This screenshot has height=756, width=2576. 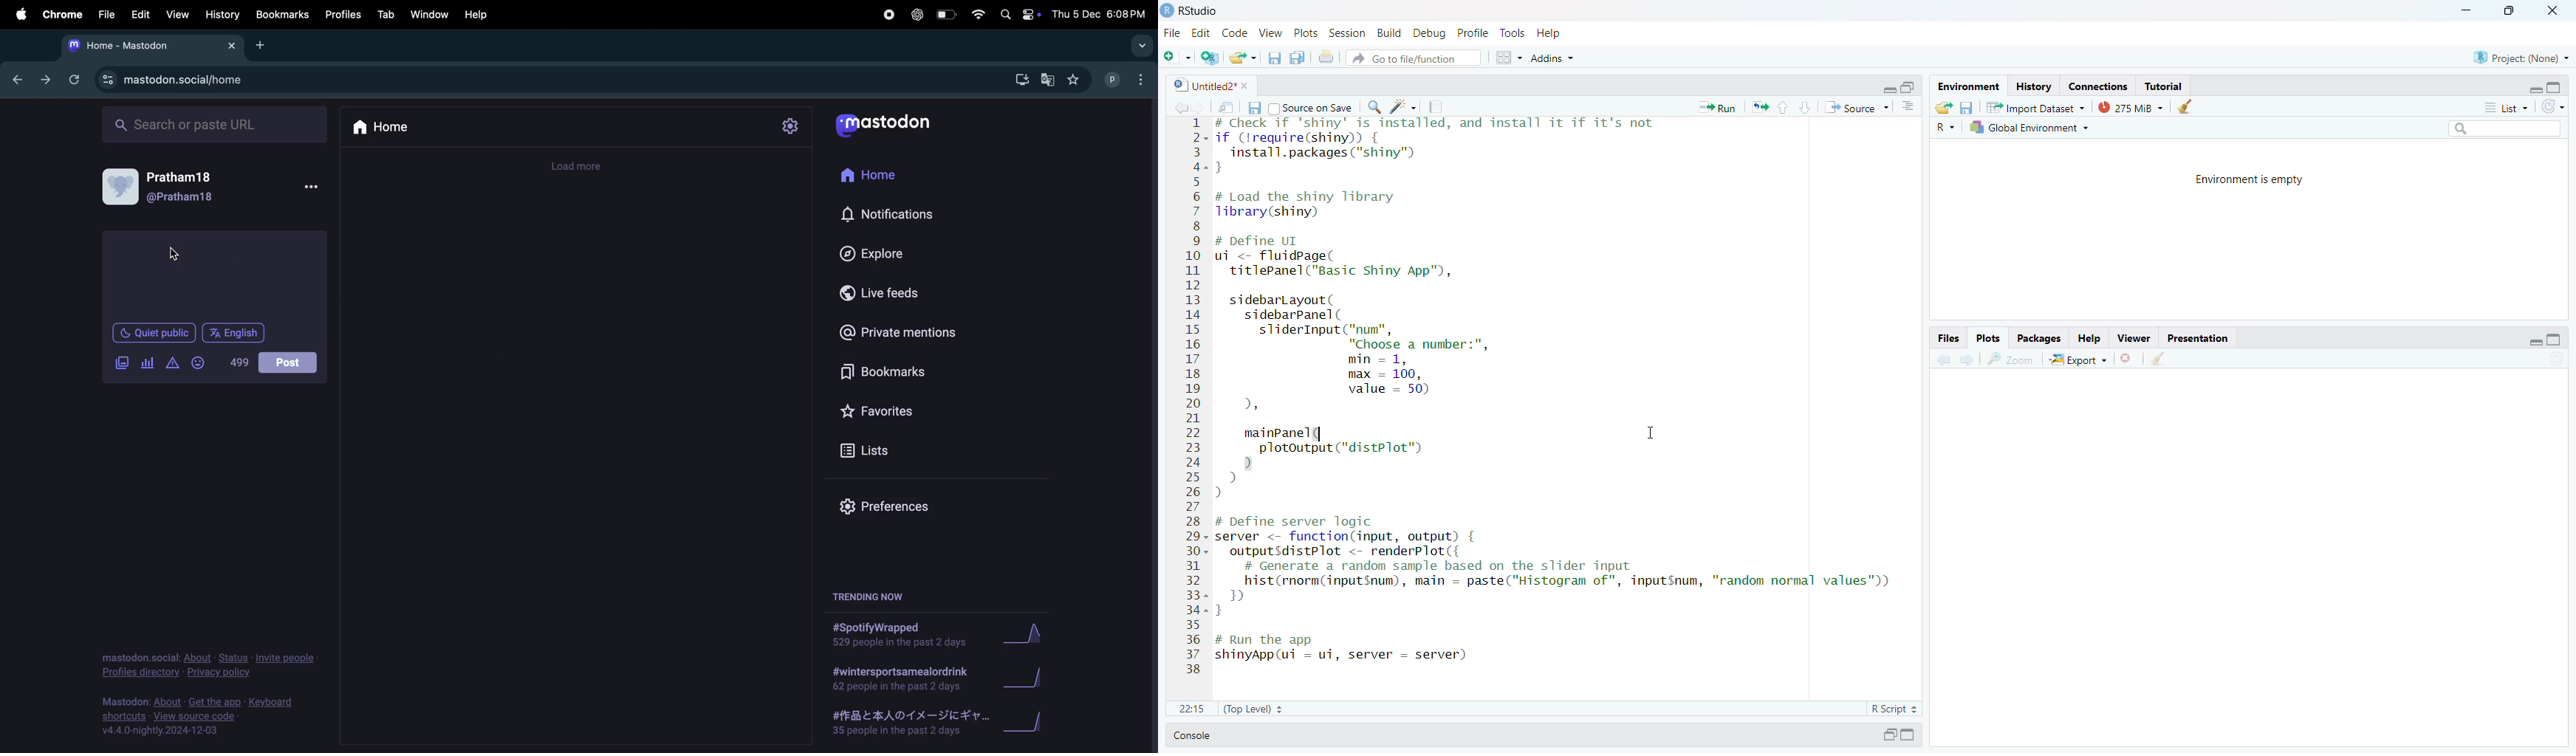 I want to click on resize, so click(x=1889, y=735).